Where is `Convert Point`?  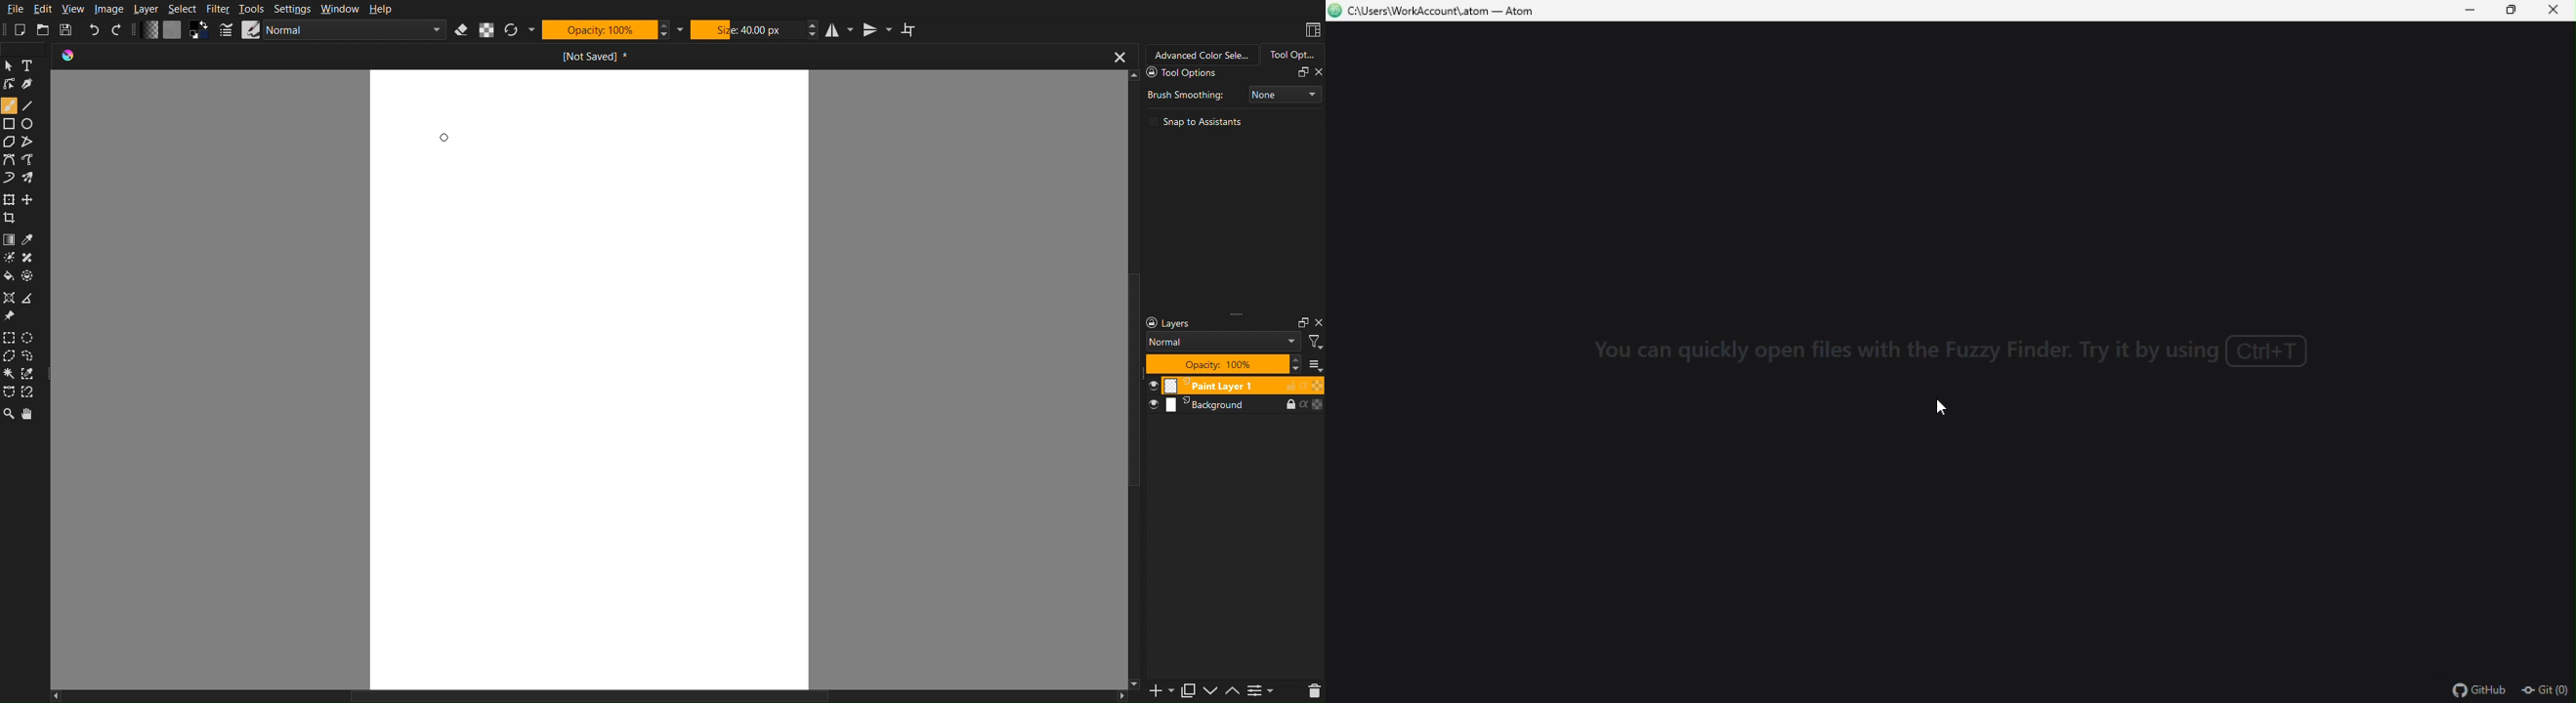
Convert Point is located at coordinates (33, 298).